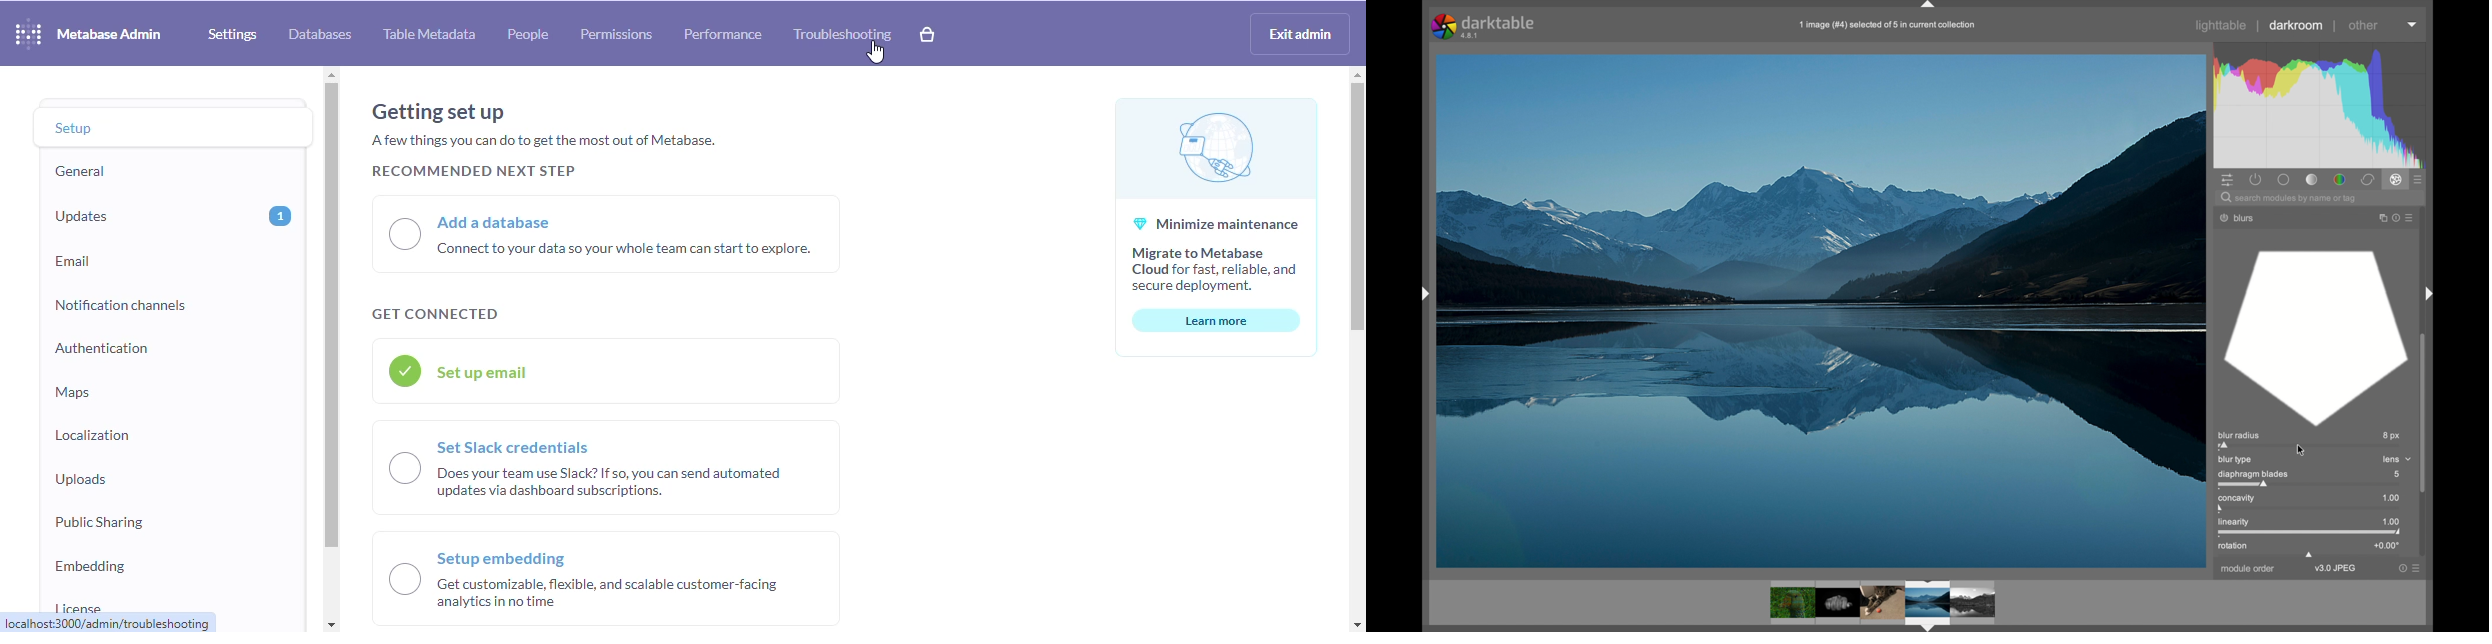 The image size is (2492, 644). Describe the element at coordinates (2391, 434) in the screenshot. I see `8 px` at that location.